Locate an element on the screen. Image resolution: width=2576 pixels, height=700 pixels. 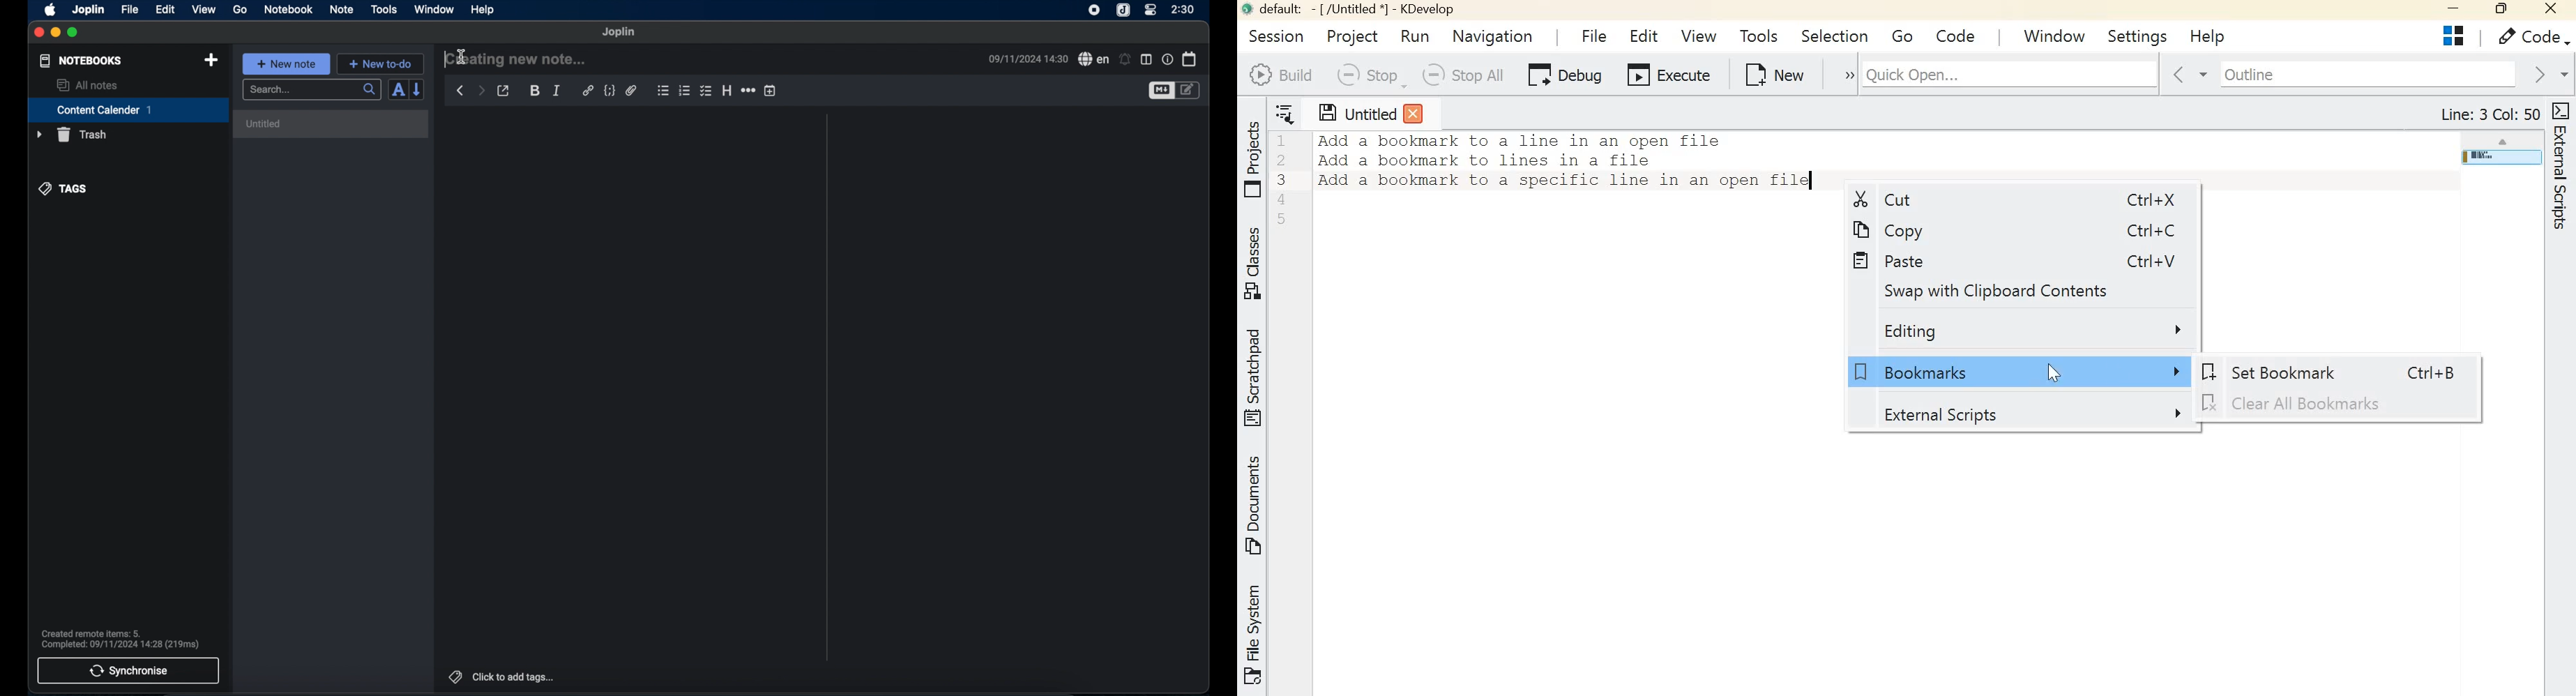
bold is located at coordinates (534, 90).